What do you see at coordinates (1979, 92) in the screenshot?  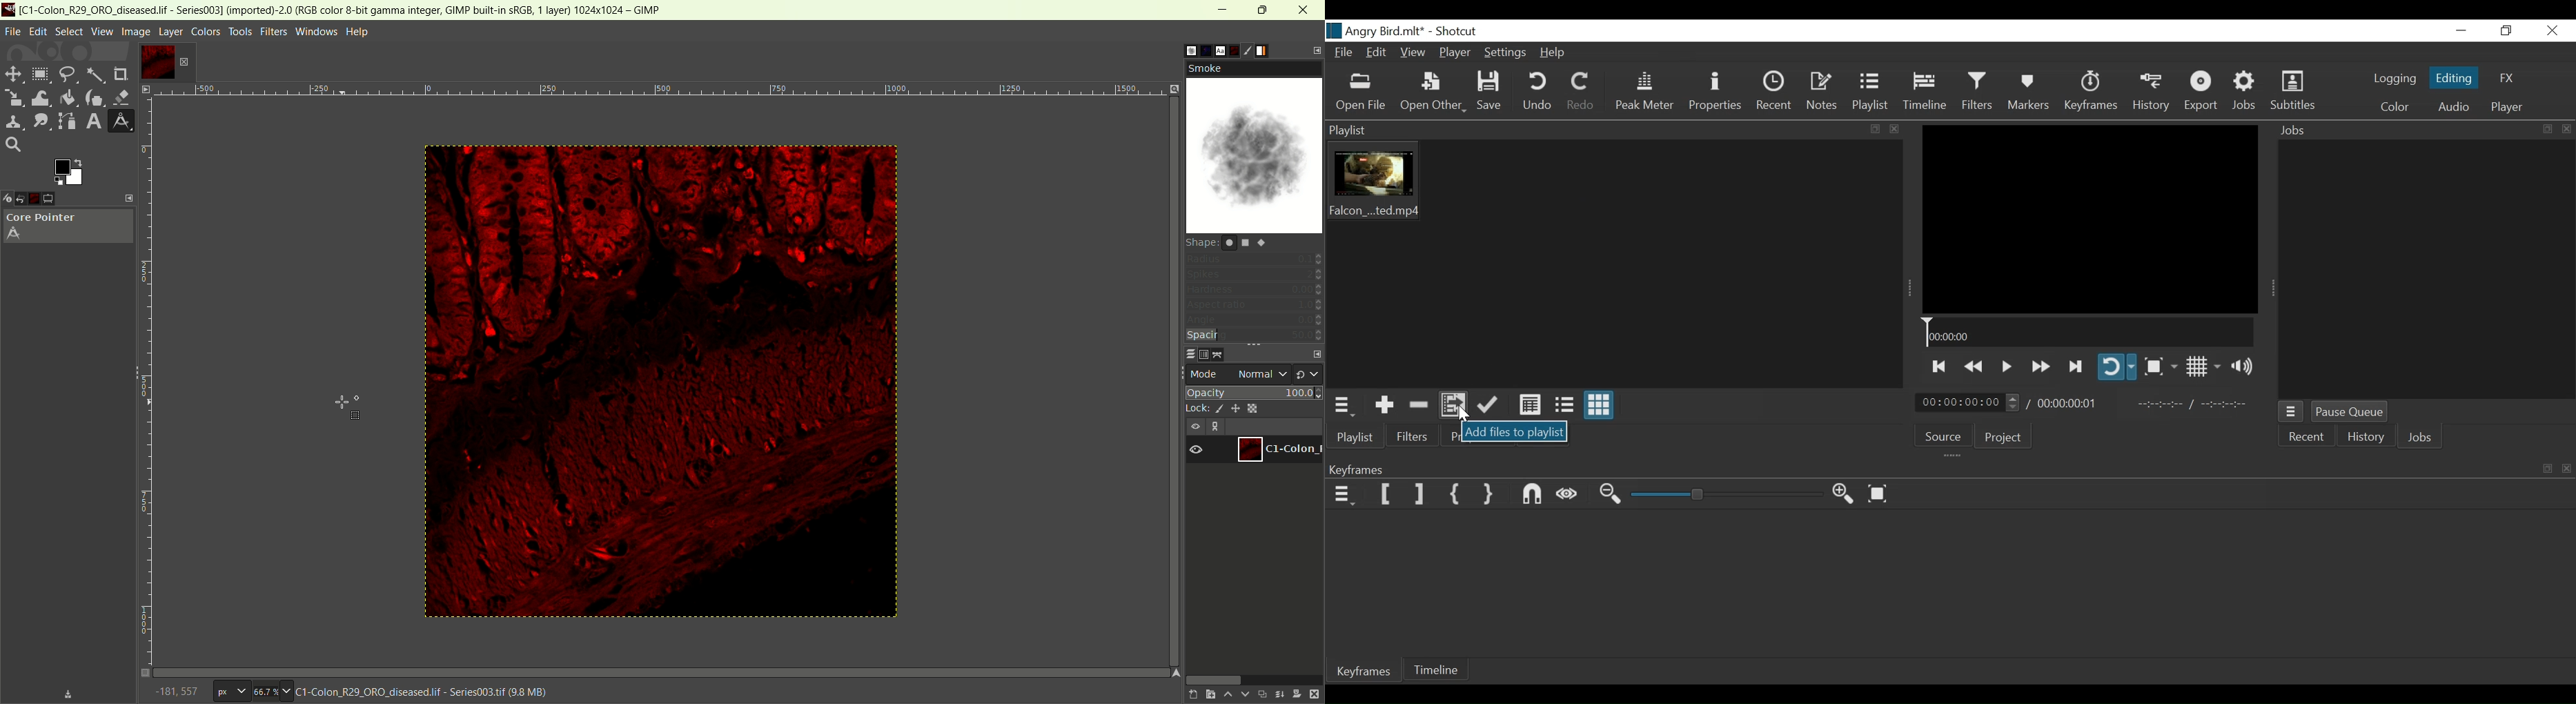 I see `Filters` at bounding box center [1979, 92].